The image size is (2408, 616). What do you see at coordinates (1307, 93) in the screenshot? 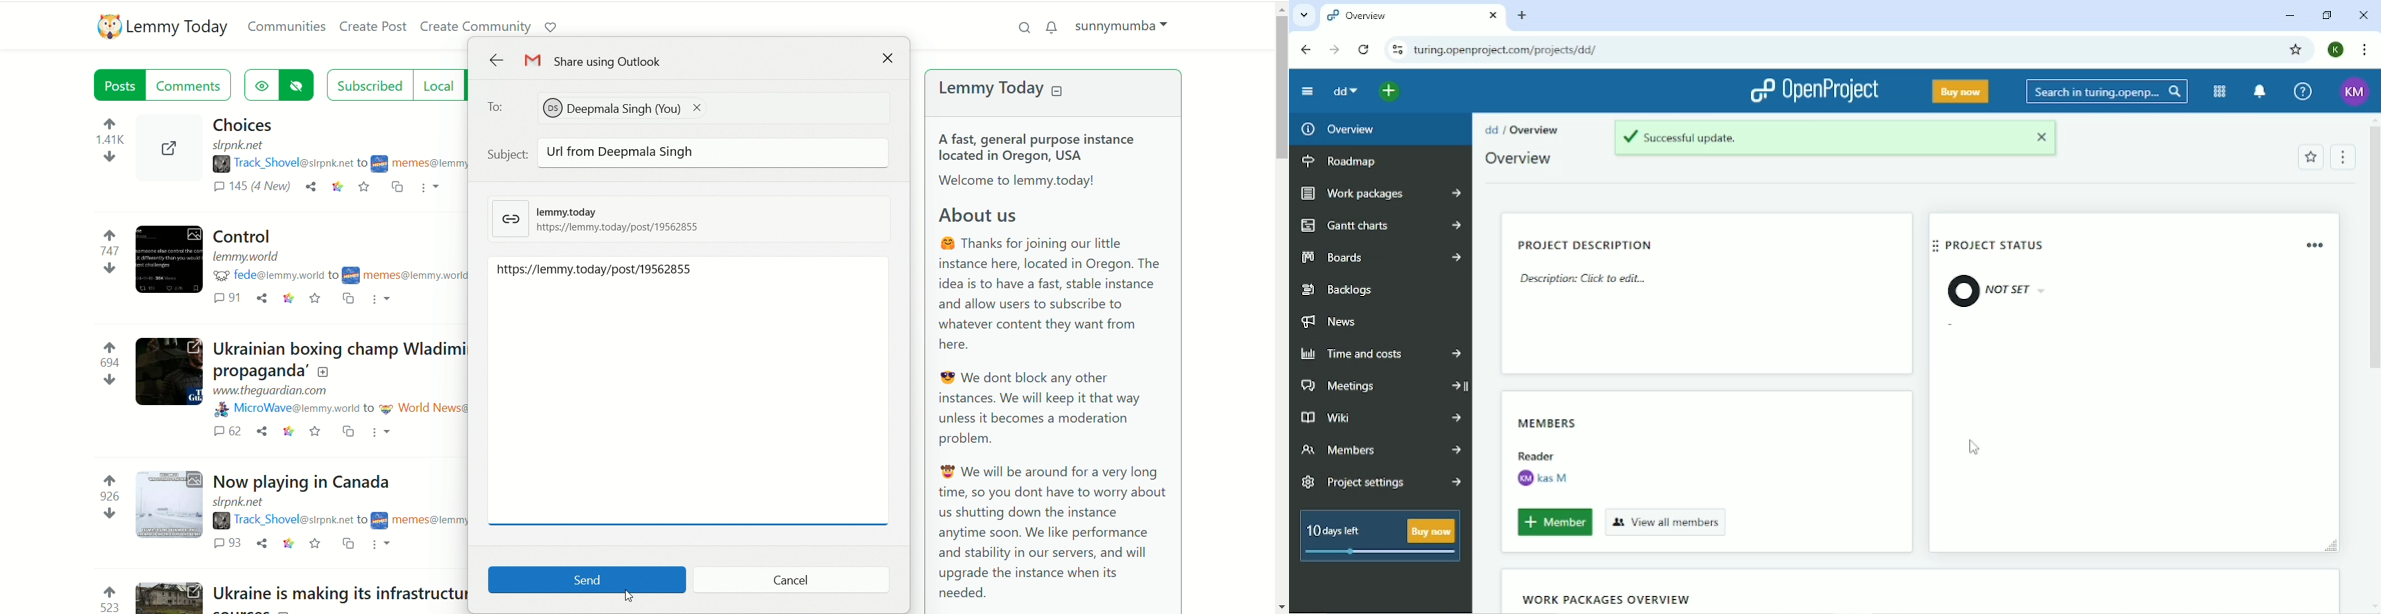
I see `Collpase project menu` at bounding box center [1307, 93].